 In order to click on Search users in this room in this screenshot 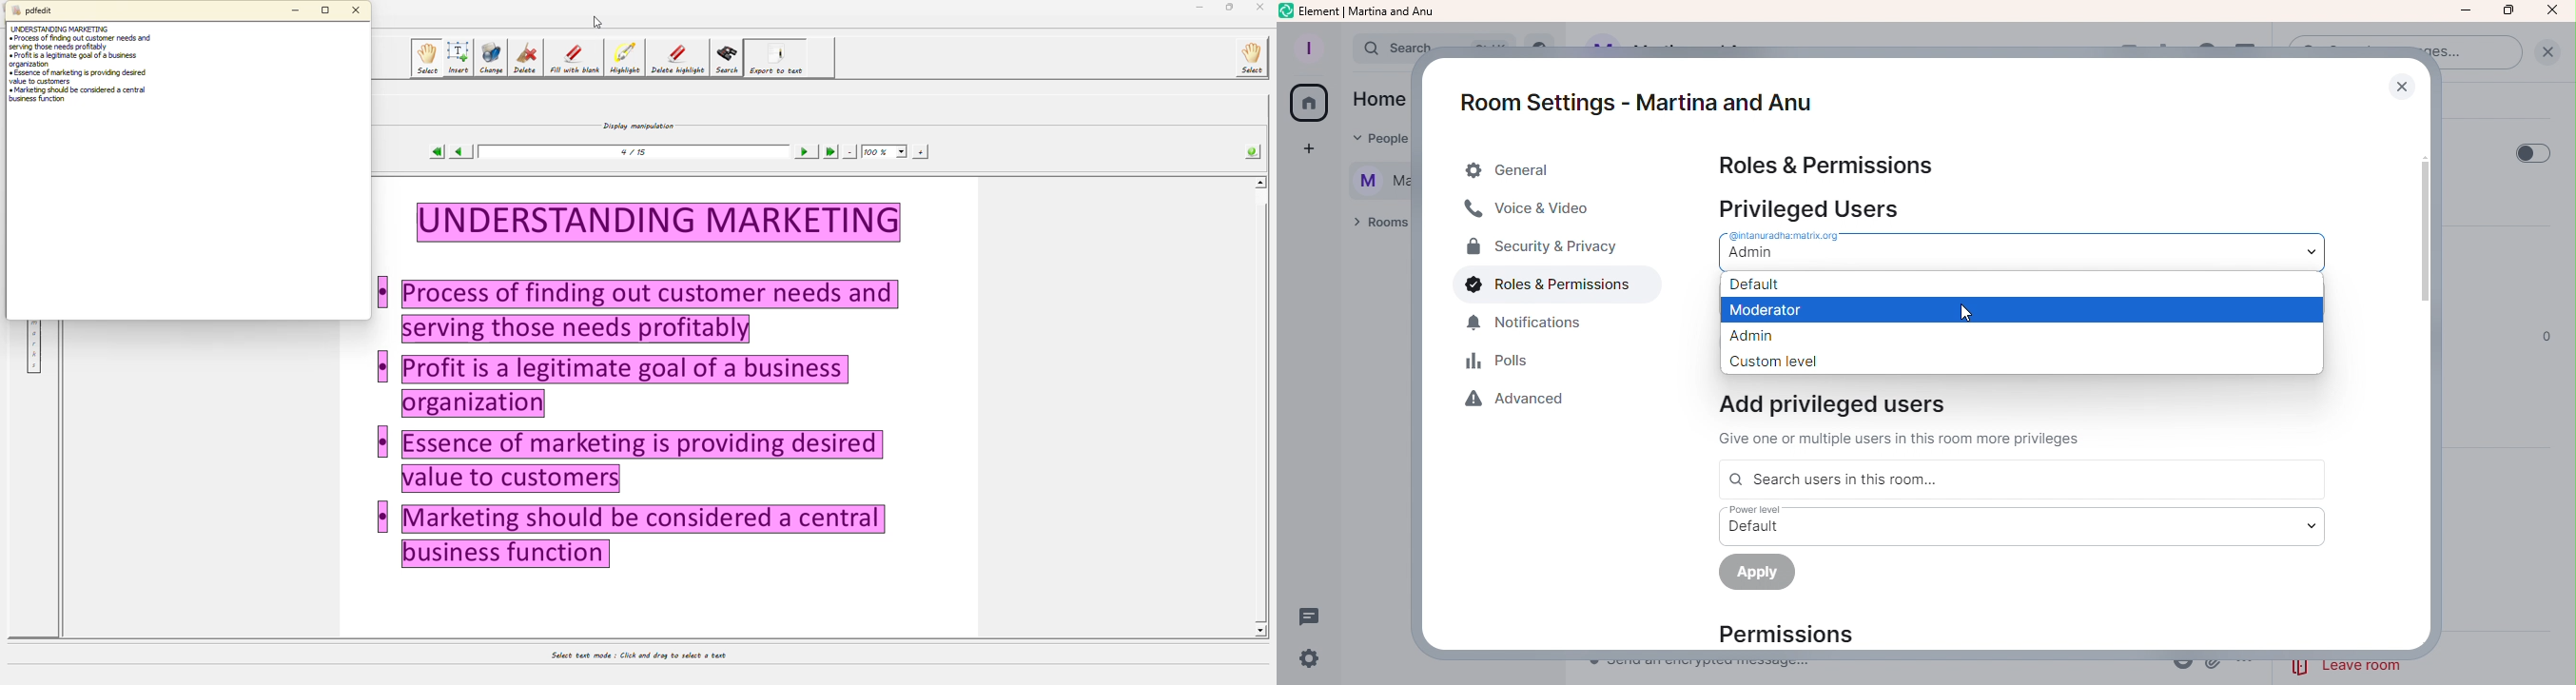, I will do `click(2020, 480)`.